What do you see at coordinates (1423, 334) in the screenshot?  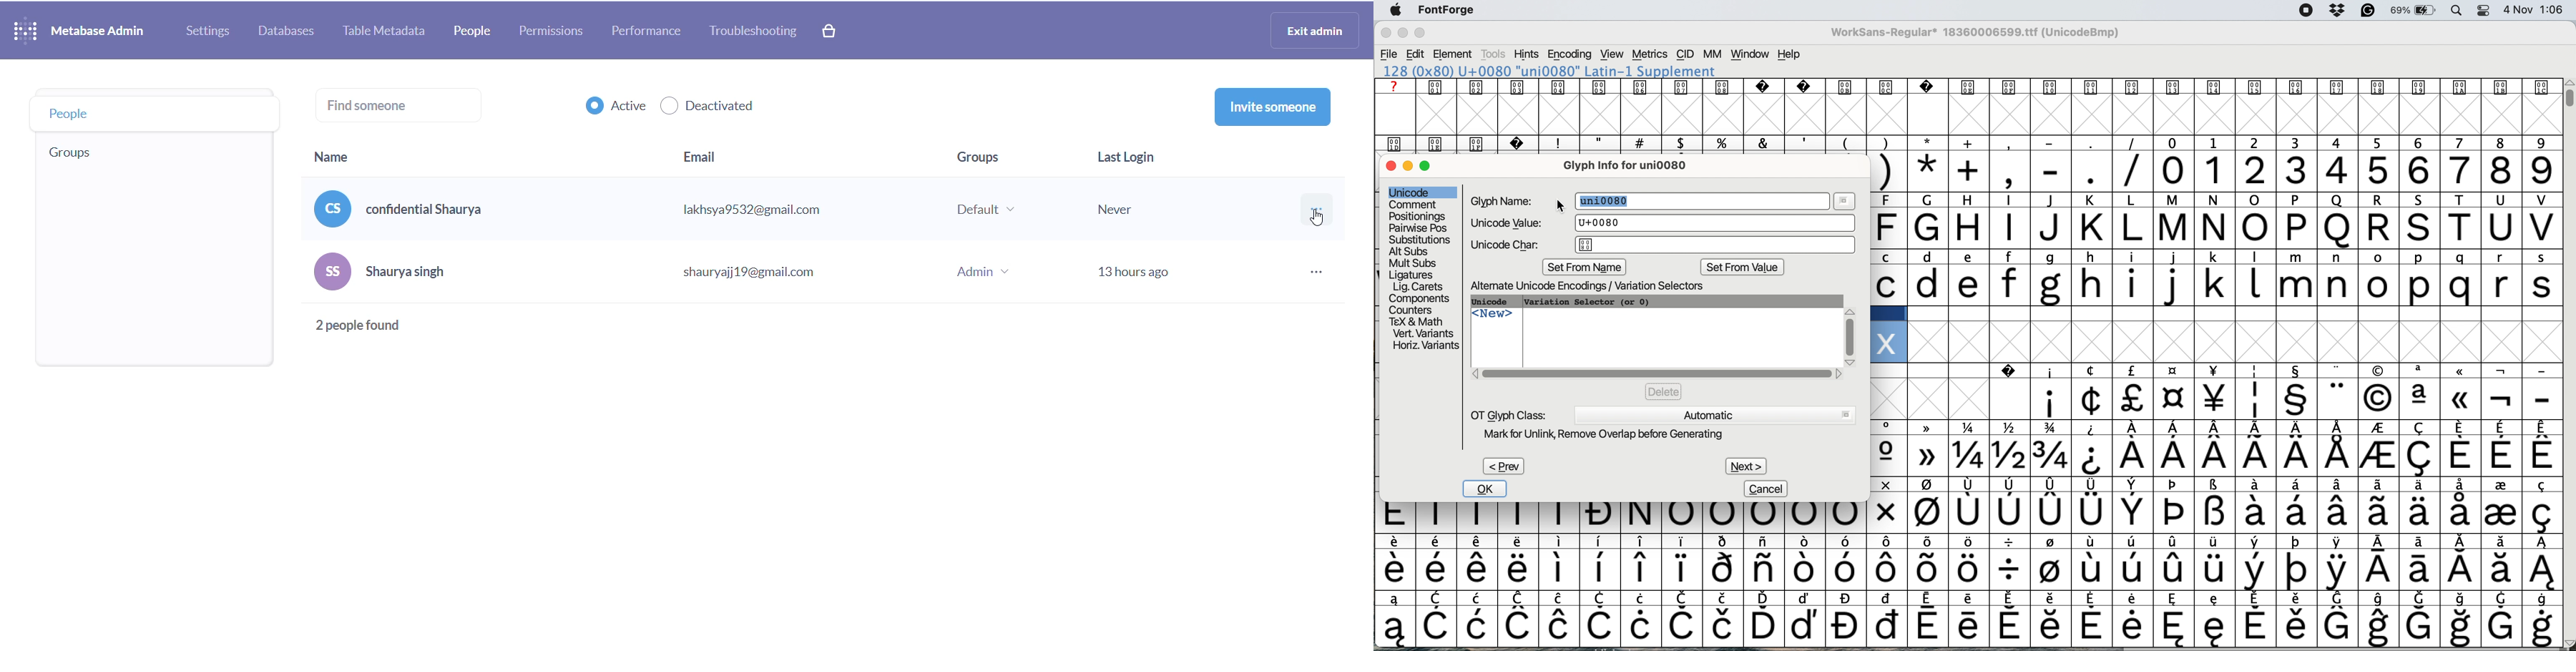 I see `vert variants` at bounding box center [1423, 334].